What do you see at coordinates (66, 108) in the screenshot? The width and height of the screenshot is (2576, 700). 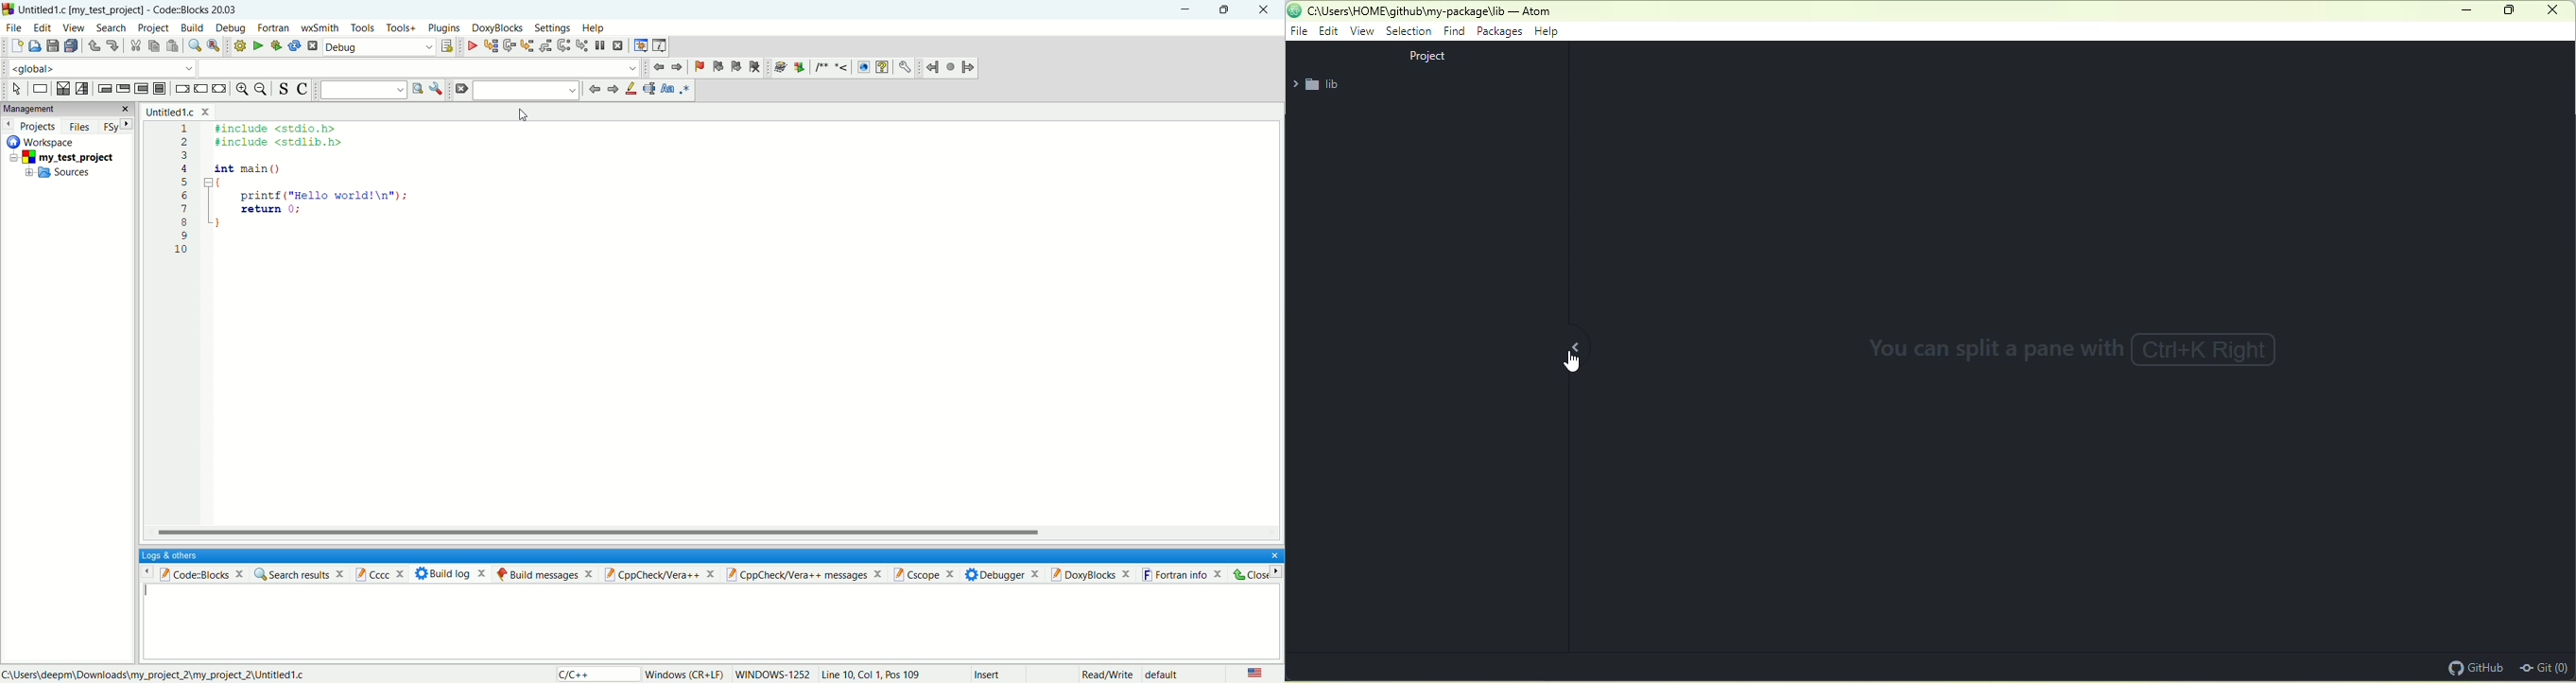 I see `management` at bounding box center [66, 108].